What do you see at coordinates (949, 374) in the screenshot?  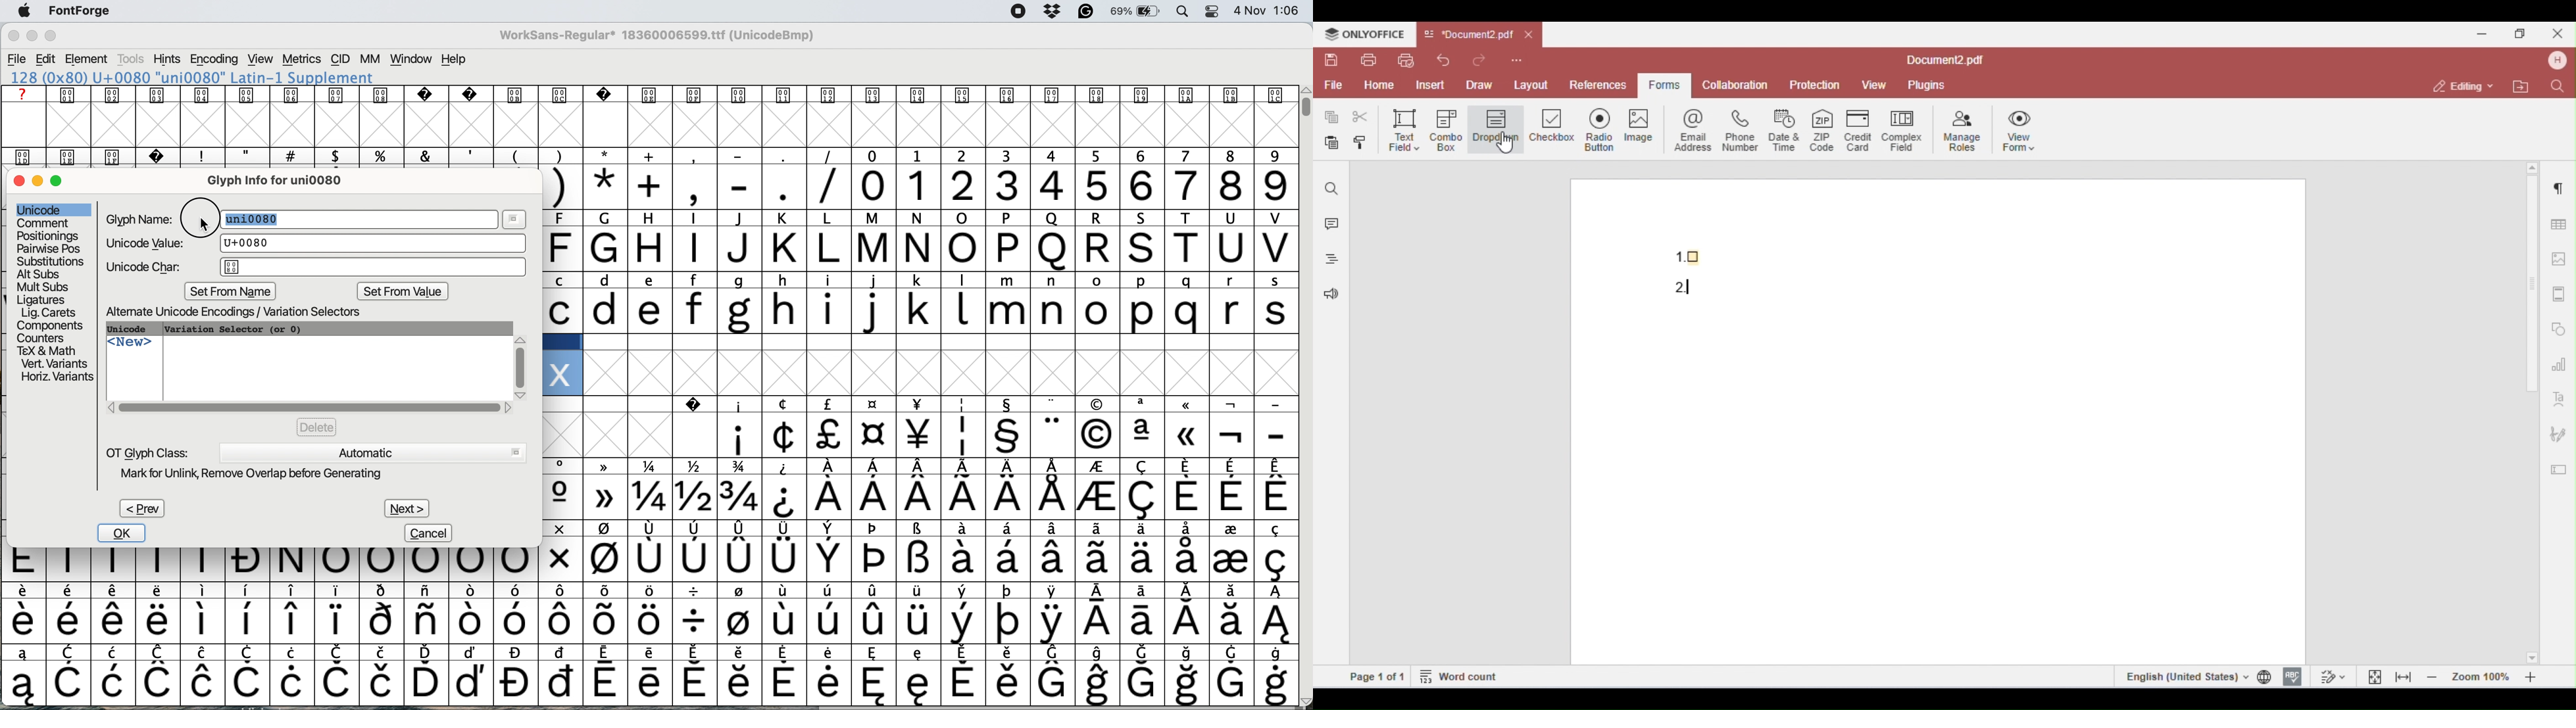 I see `glyph grid` at bounding box center [949, 374].